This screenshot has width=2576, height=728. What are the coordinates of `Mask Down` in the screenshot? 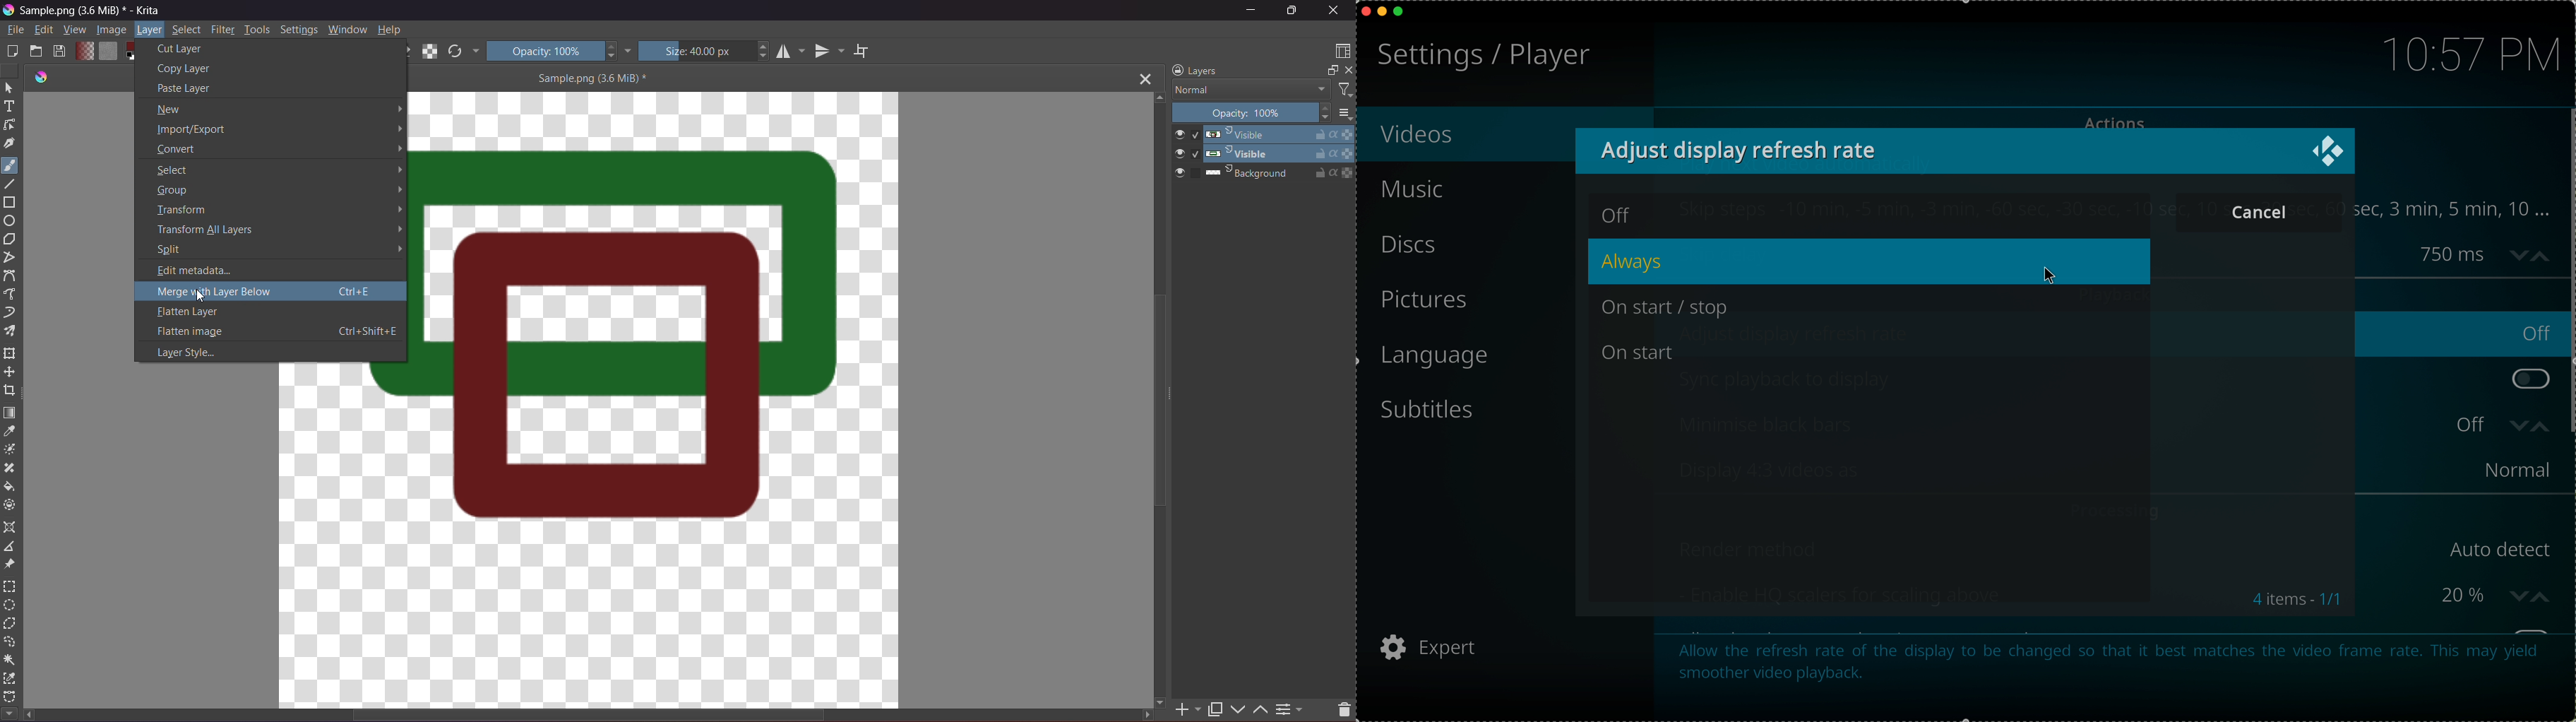 It's located at (1241, 706).